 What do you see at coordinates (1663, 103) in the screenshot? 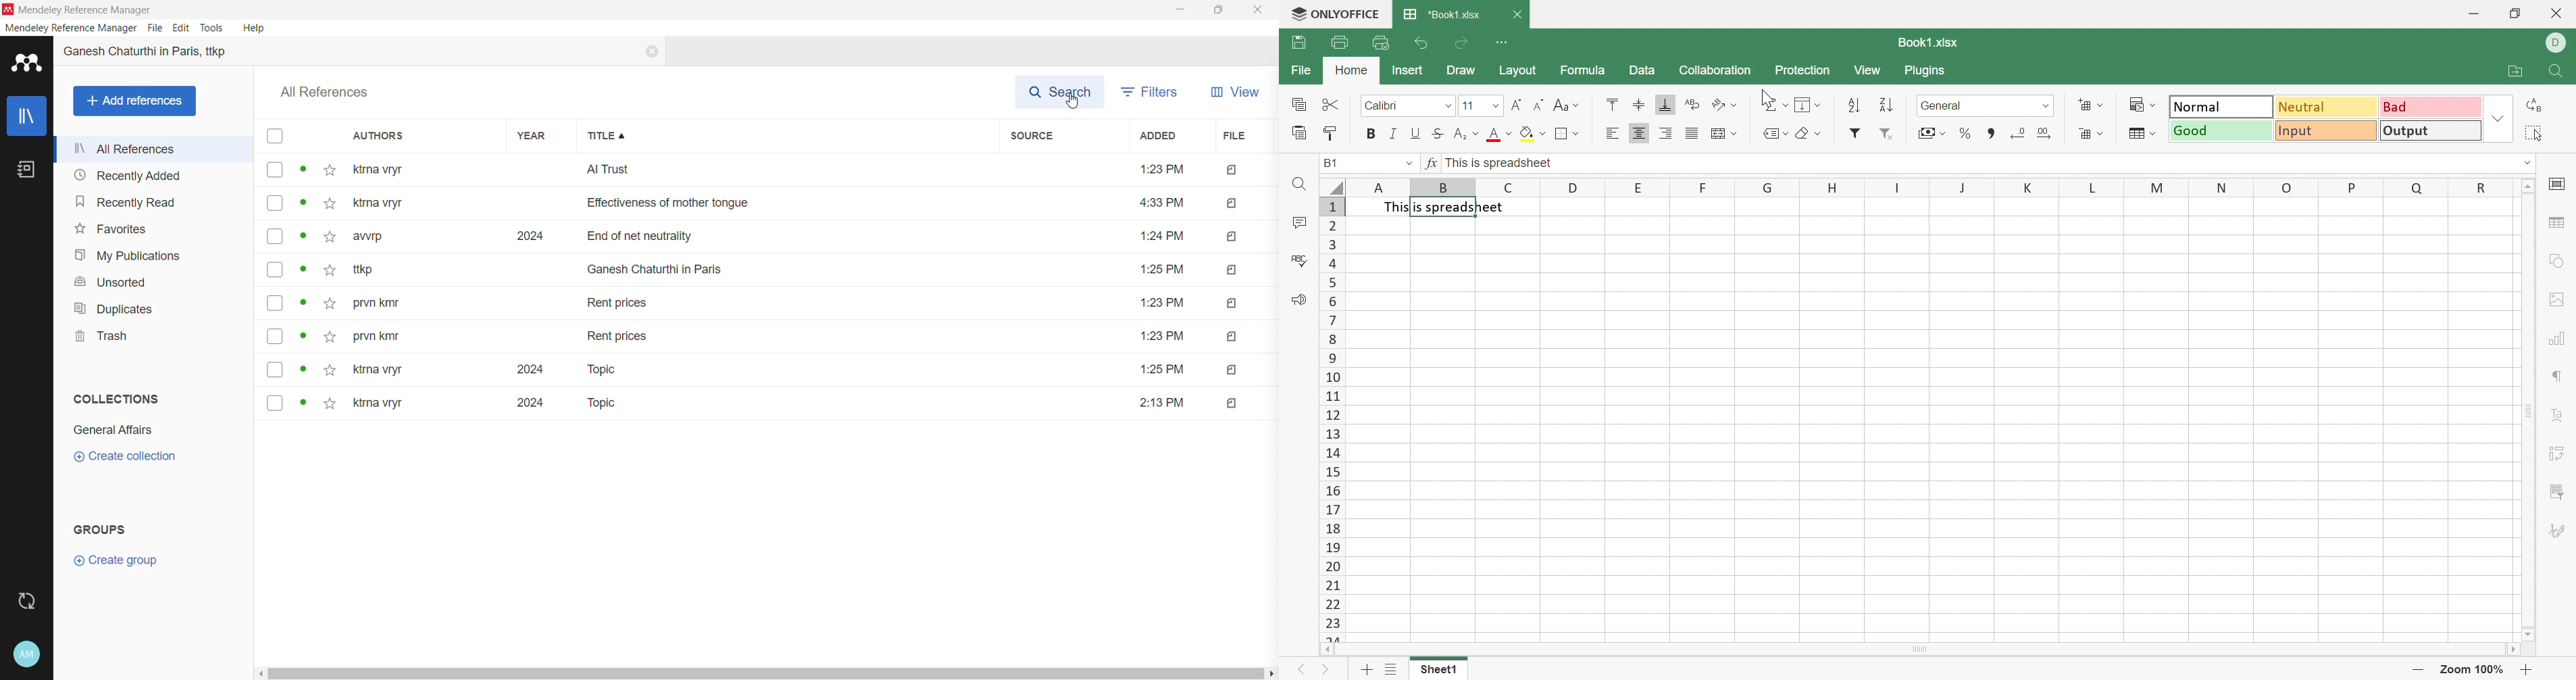
I see `Align Bottom` at bounding box center [1663, 103].